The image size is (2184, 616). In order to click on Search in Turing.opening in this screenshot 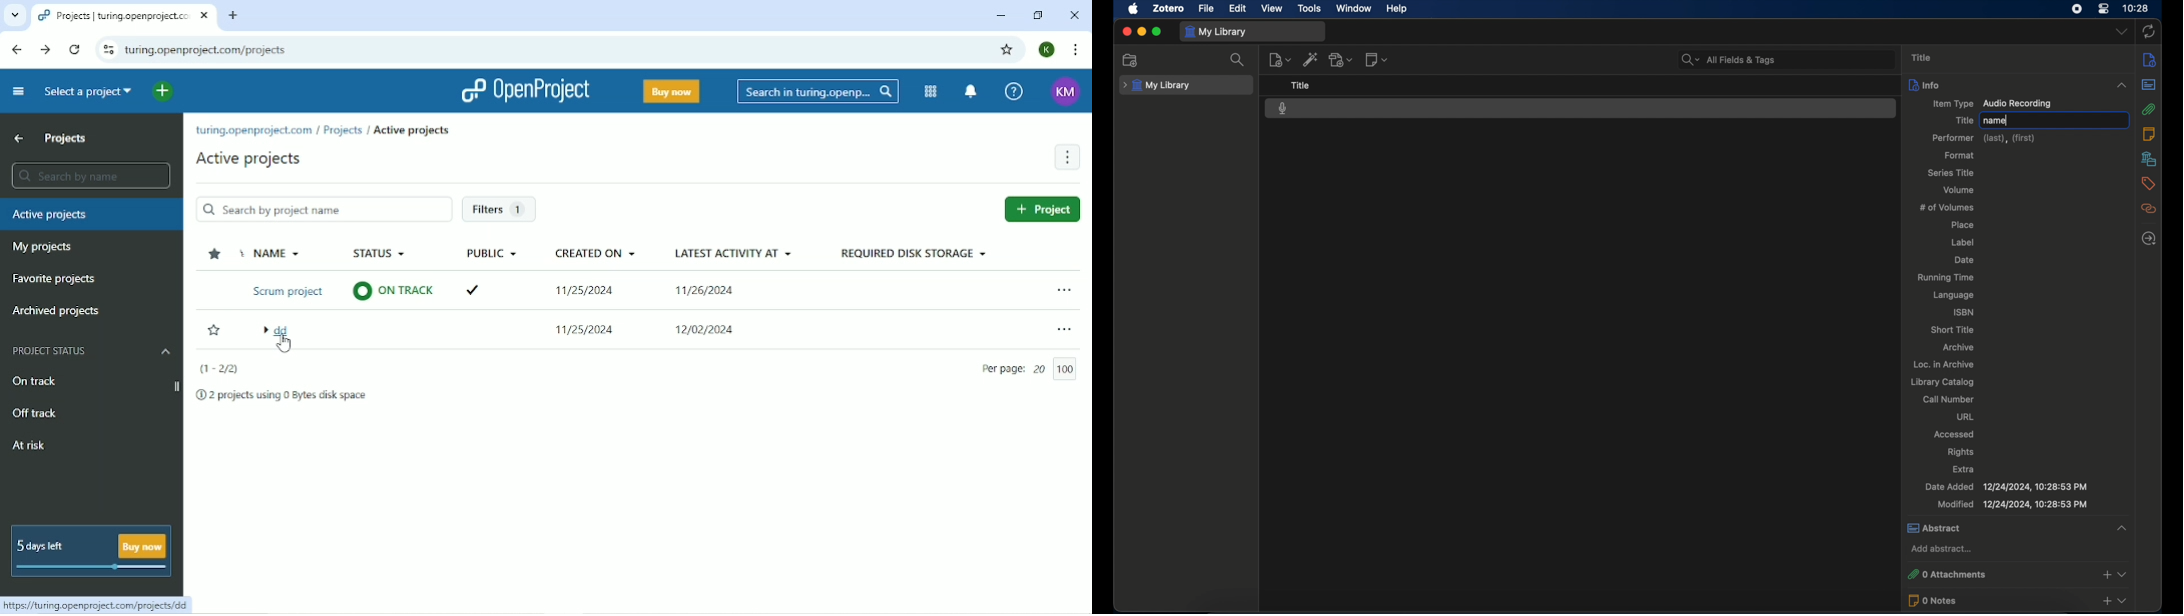, I will do `click(818, 92)`.